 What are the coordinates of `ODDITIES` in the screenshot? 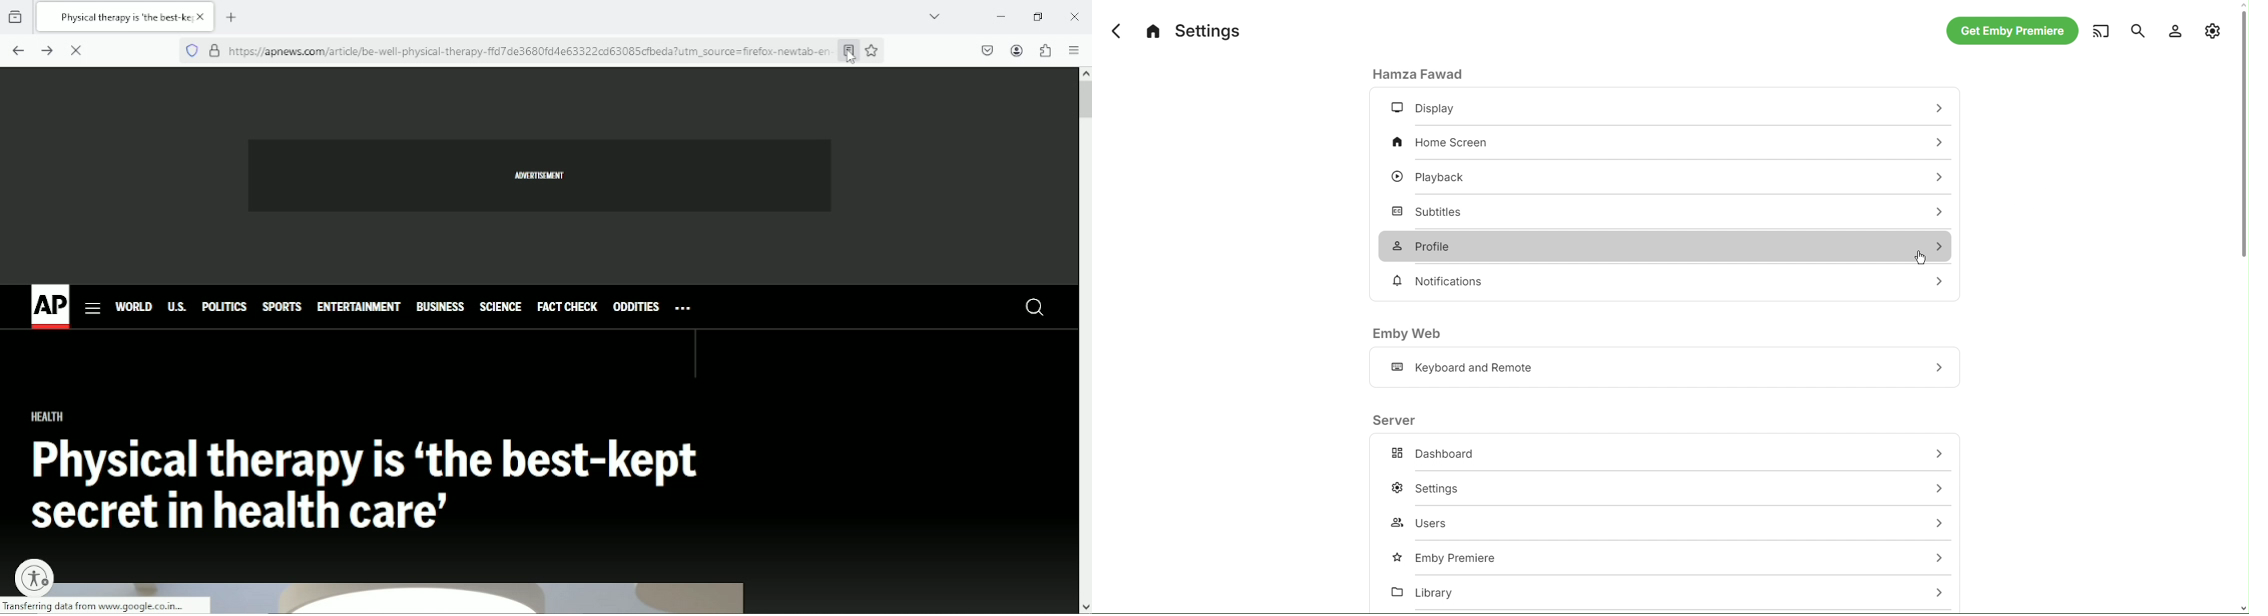 It's located at (635, 305).